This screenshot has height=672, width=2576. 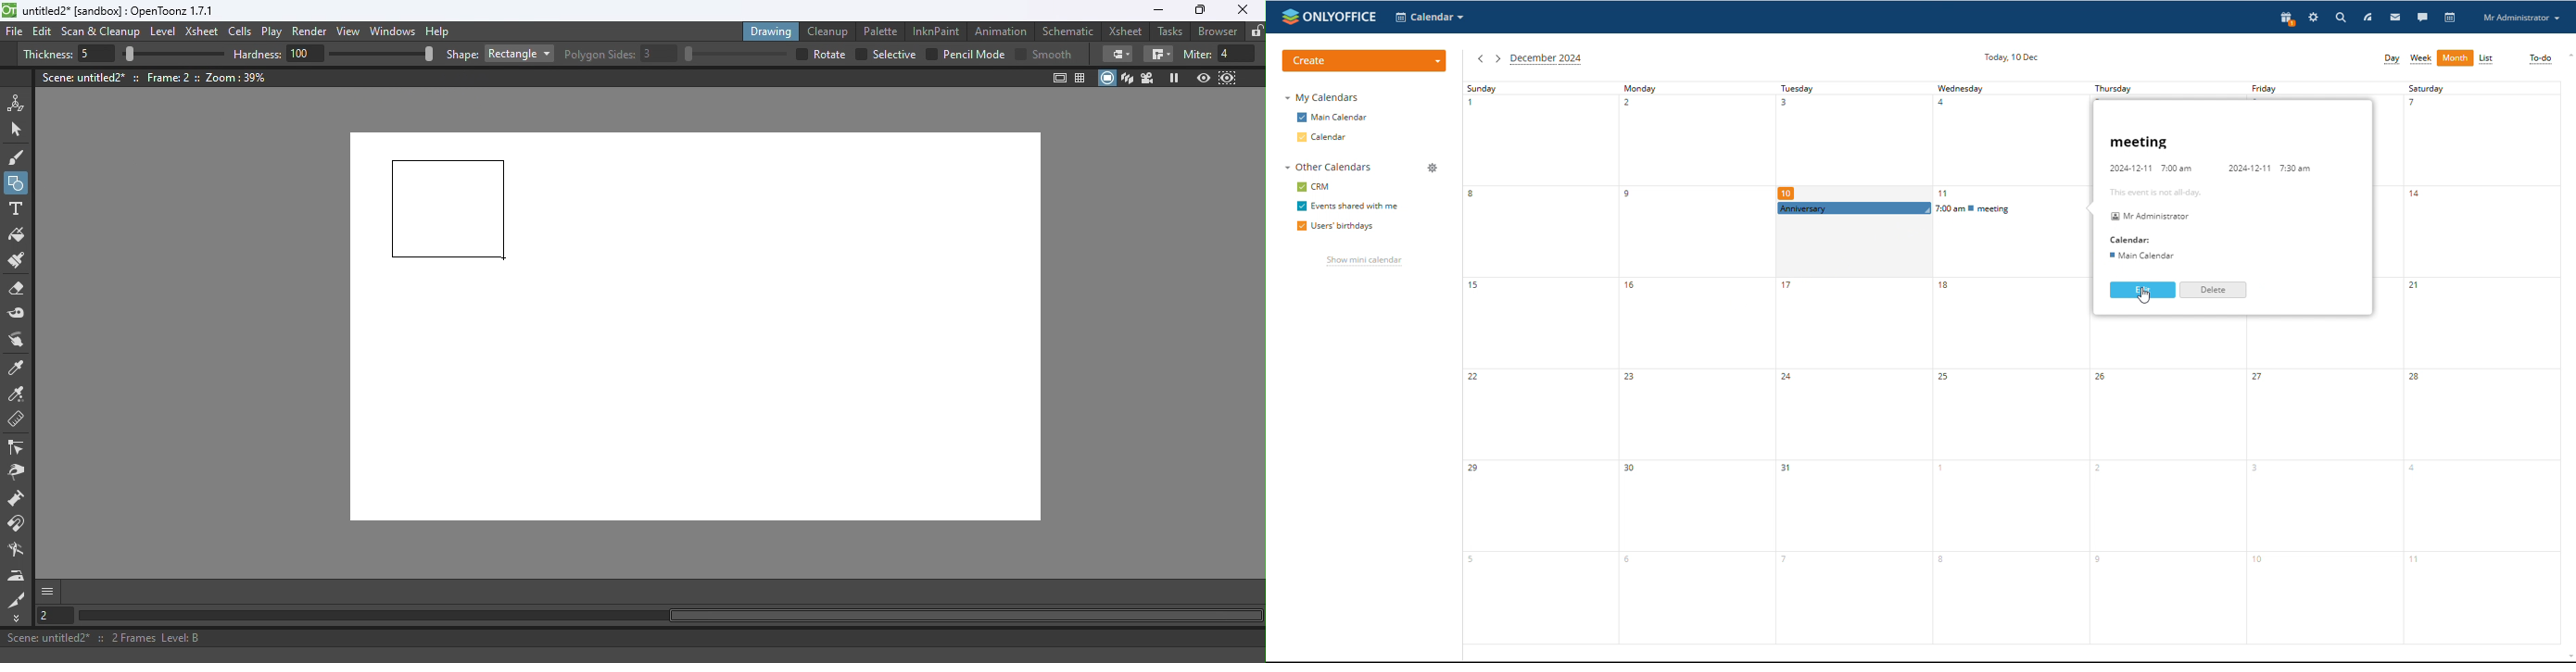 I want to click on current date, so click(x=2012, y=57).